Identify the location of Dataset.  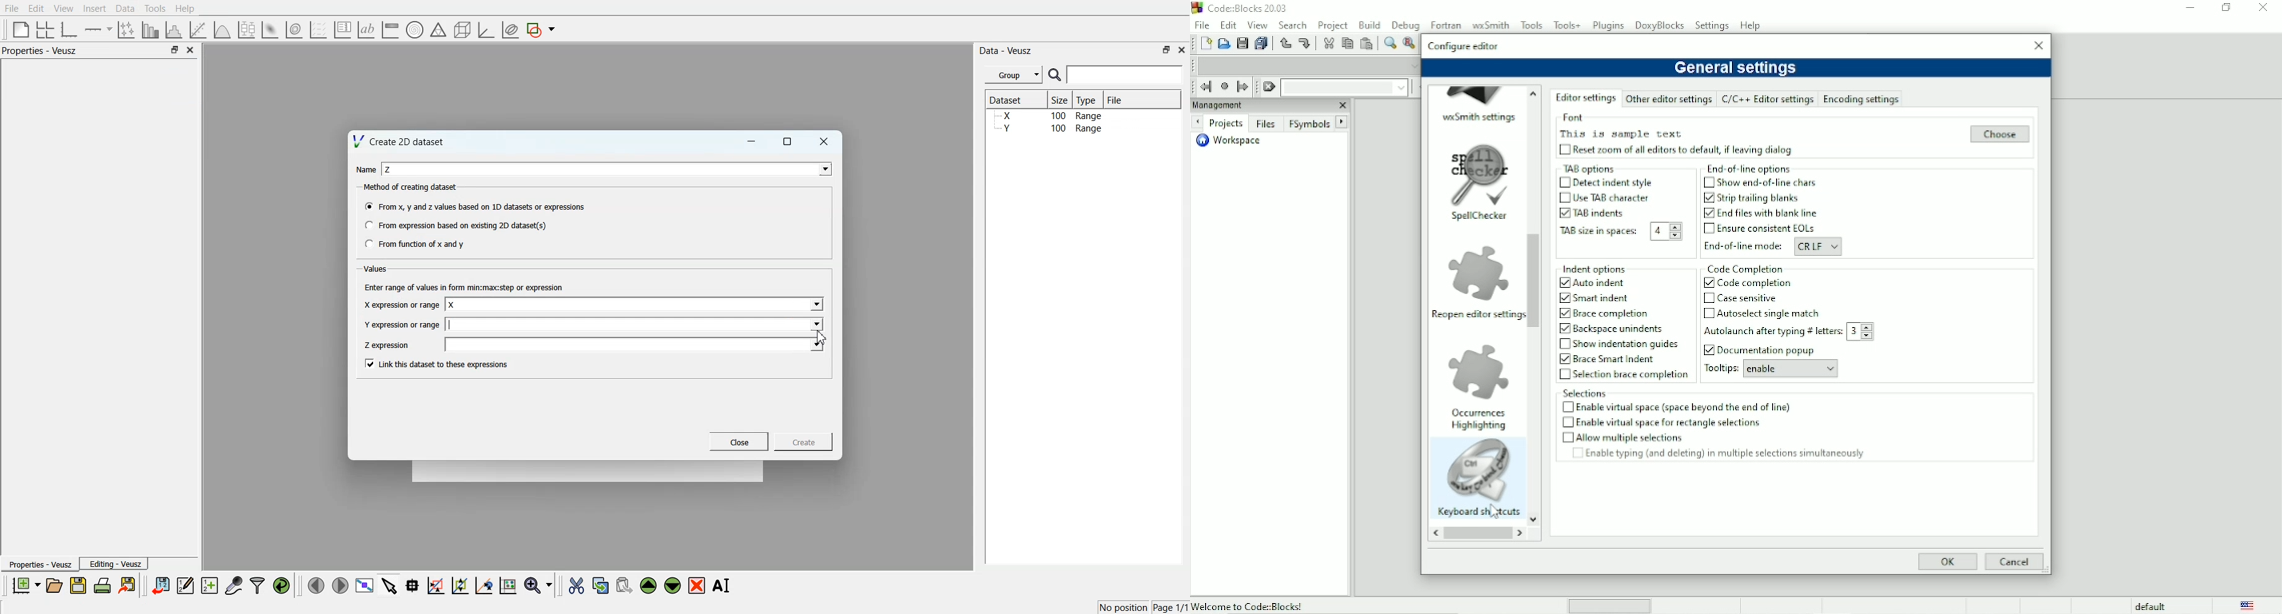
(1012, 99).